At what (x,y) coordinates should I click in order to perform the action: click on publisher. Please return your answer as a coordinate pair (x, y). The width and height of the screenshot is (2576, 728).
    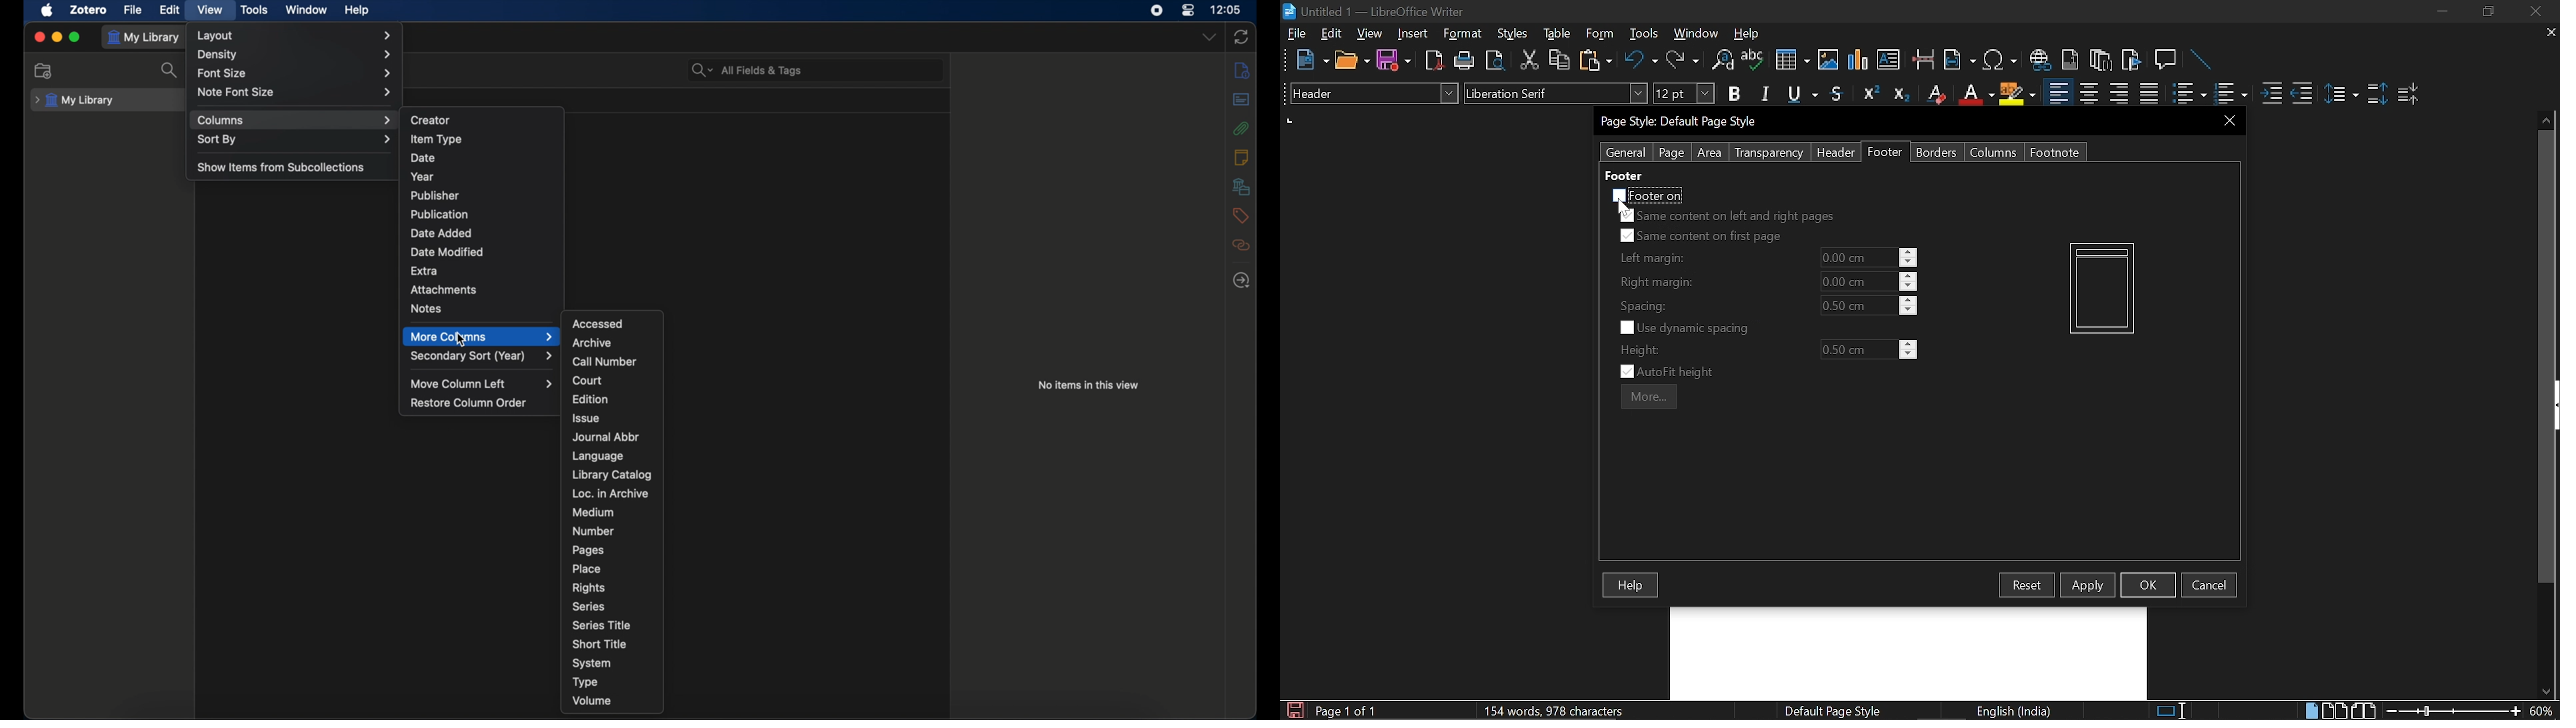
    Looking at the image, I should click on (436, 195).